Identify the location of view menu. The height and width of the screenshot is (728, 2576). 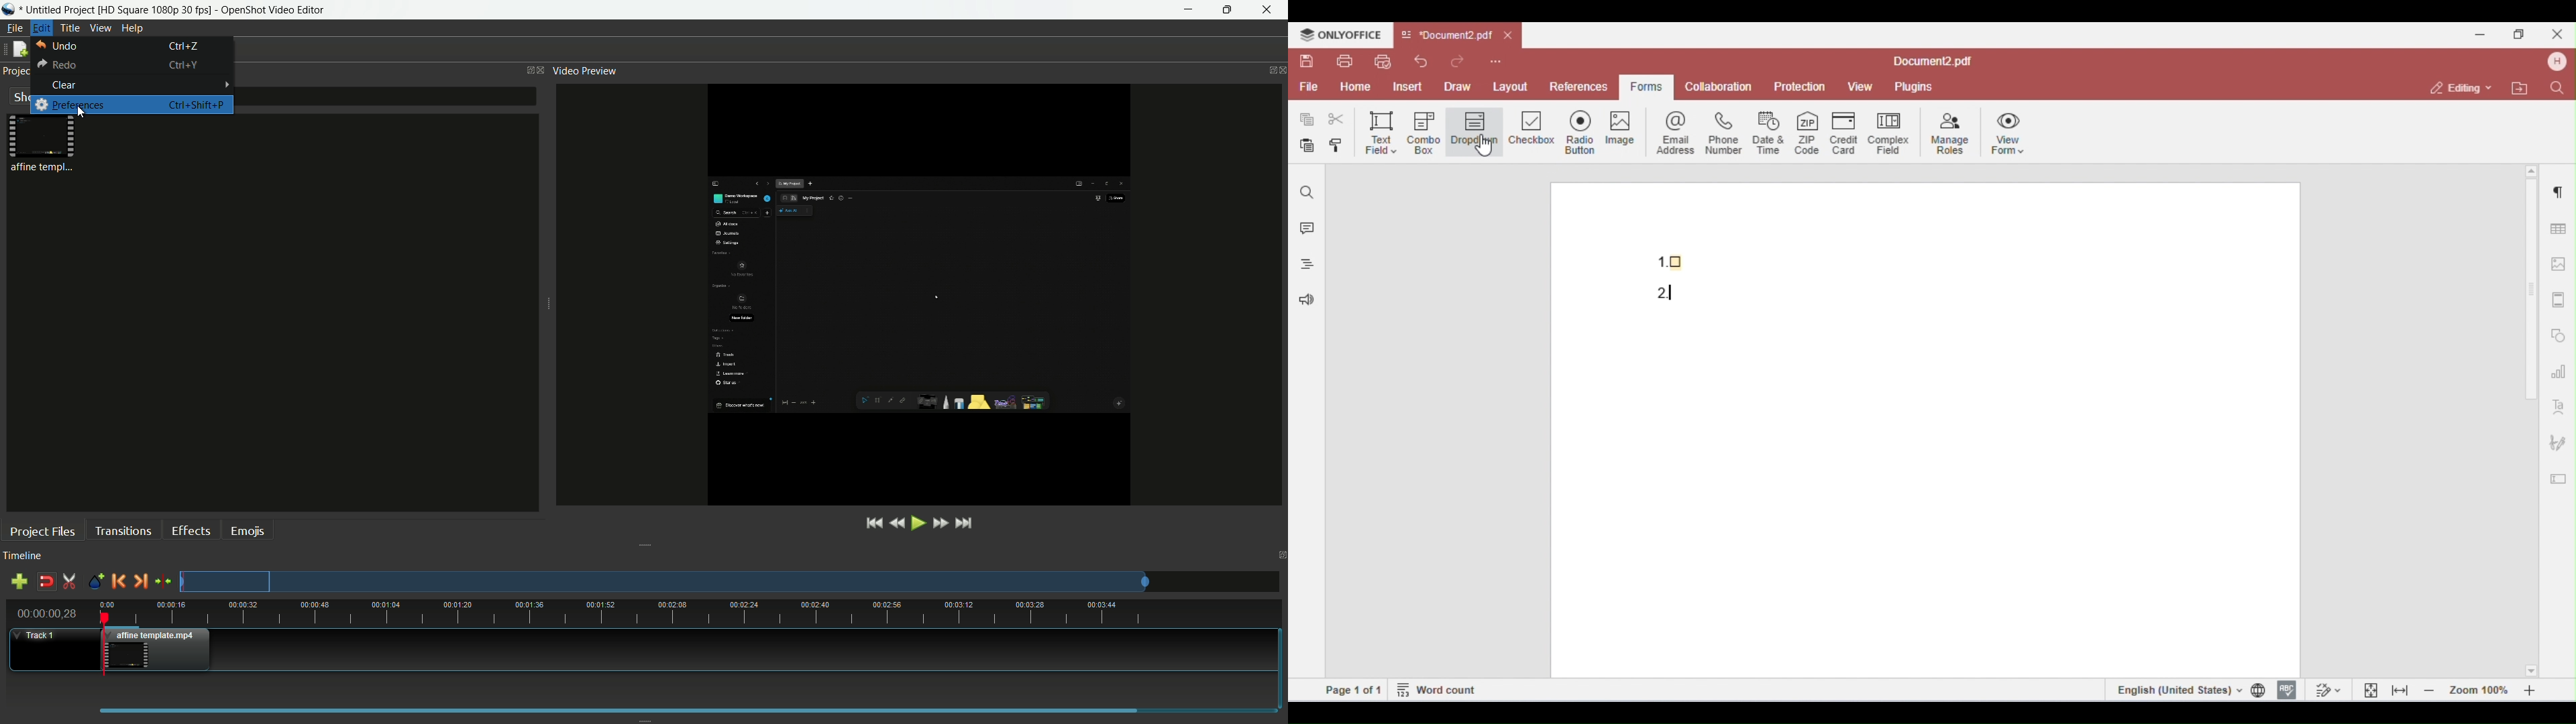
(101, 28).